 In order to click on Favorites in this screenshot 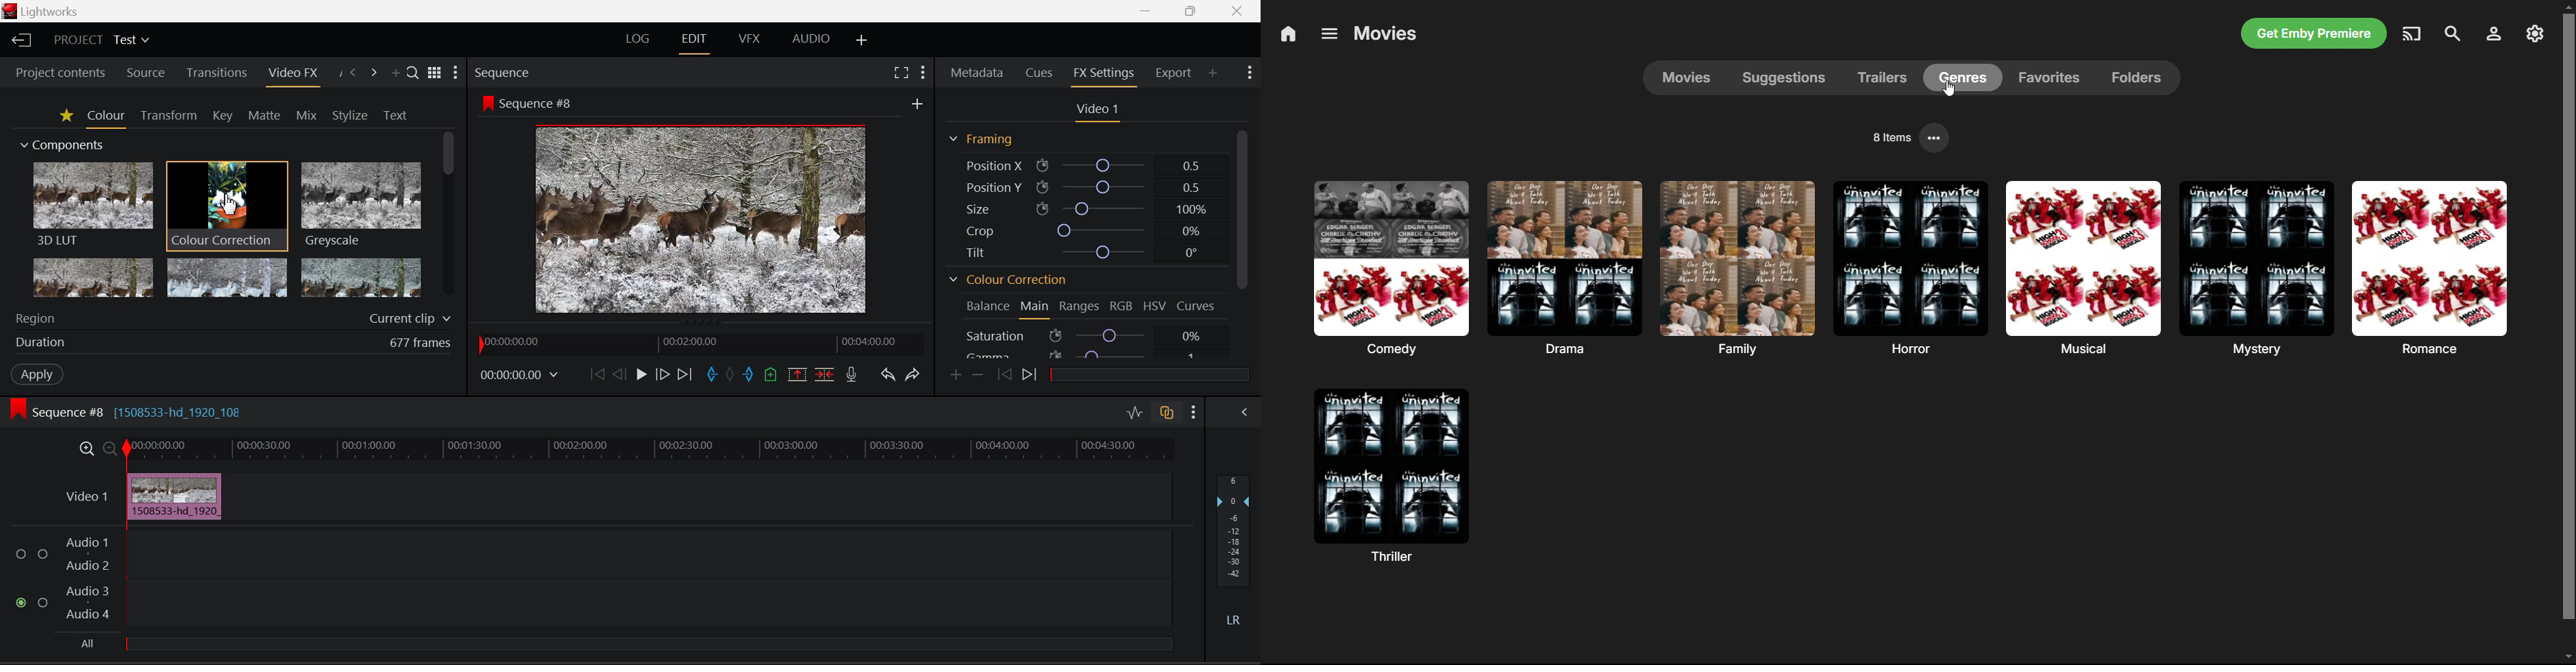, I will do `click(64, 116)`.